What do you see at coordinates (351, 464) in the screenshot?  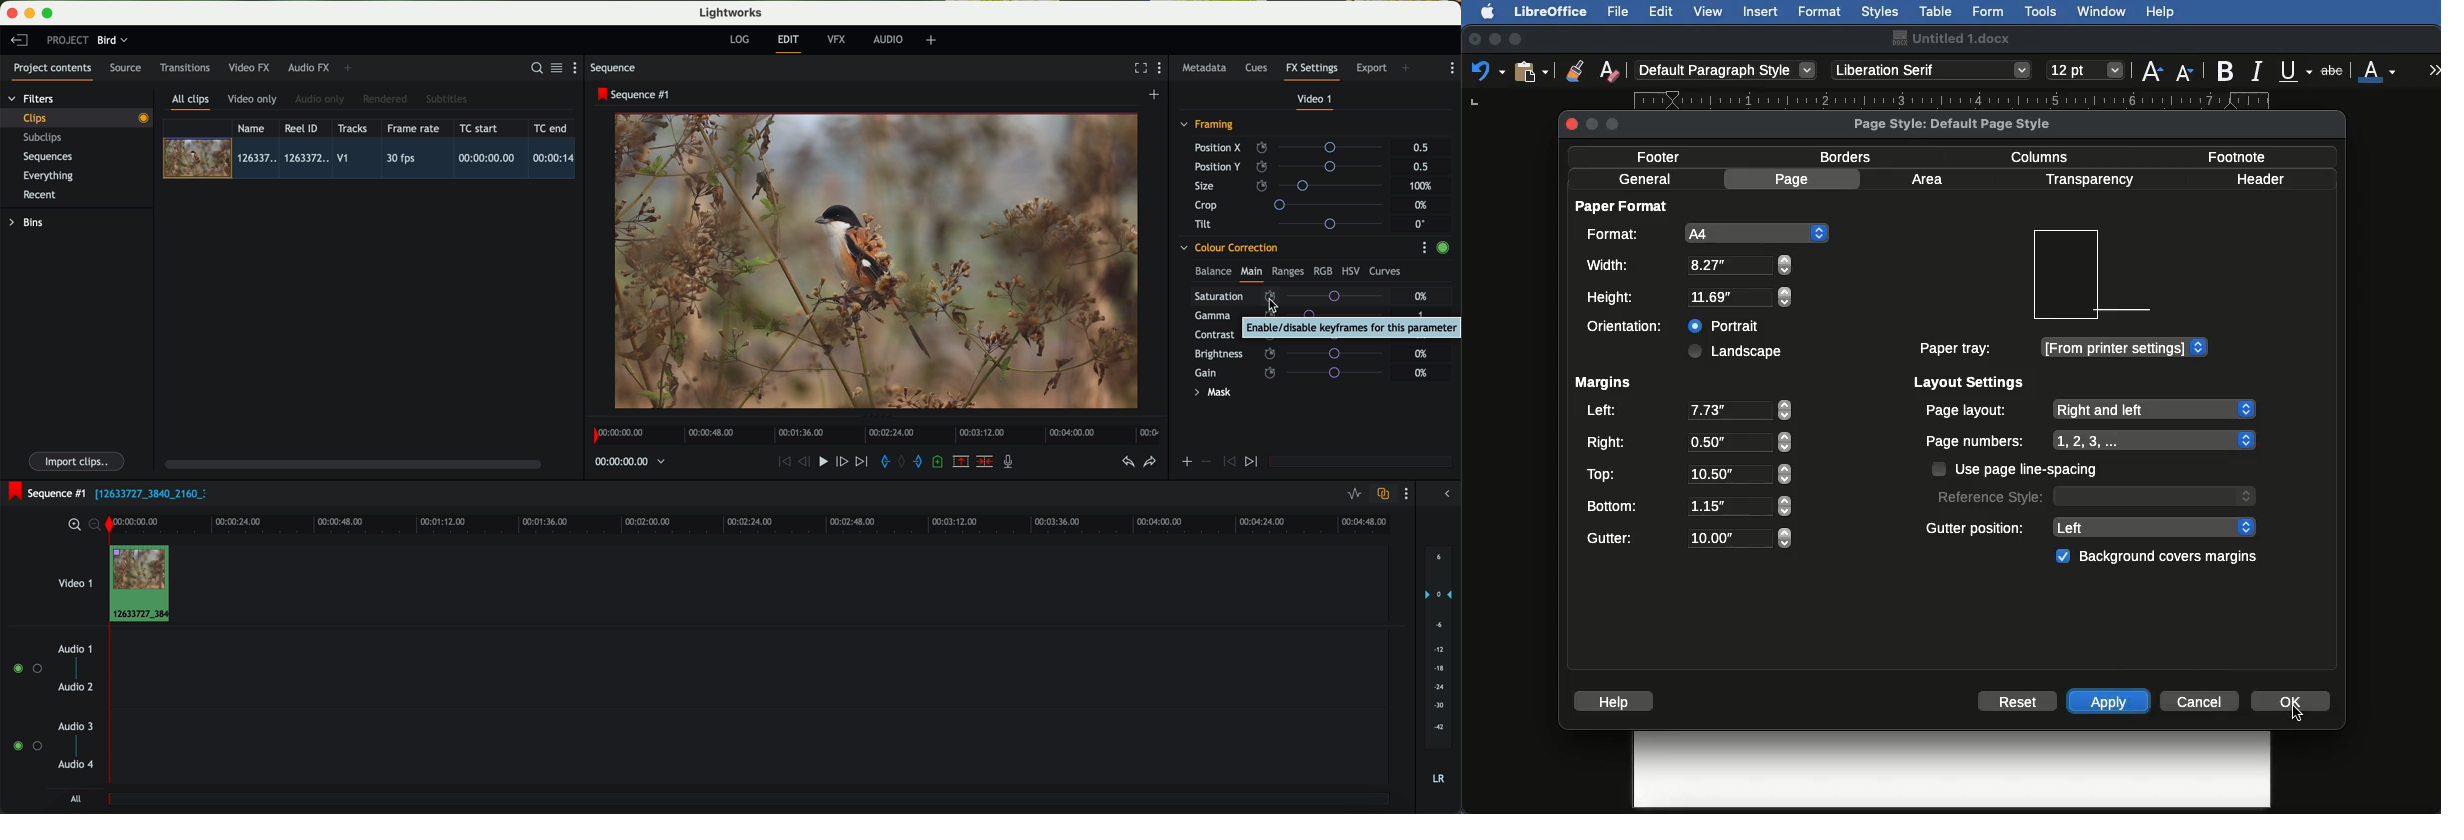 I see `scroll bar` at bounding box center [351, 464].